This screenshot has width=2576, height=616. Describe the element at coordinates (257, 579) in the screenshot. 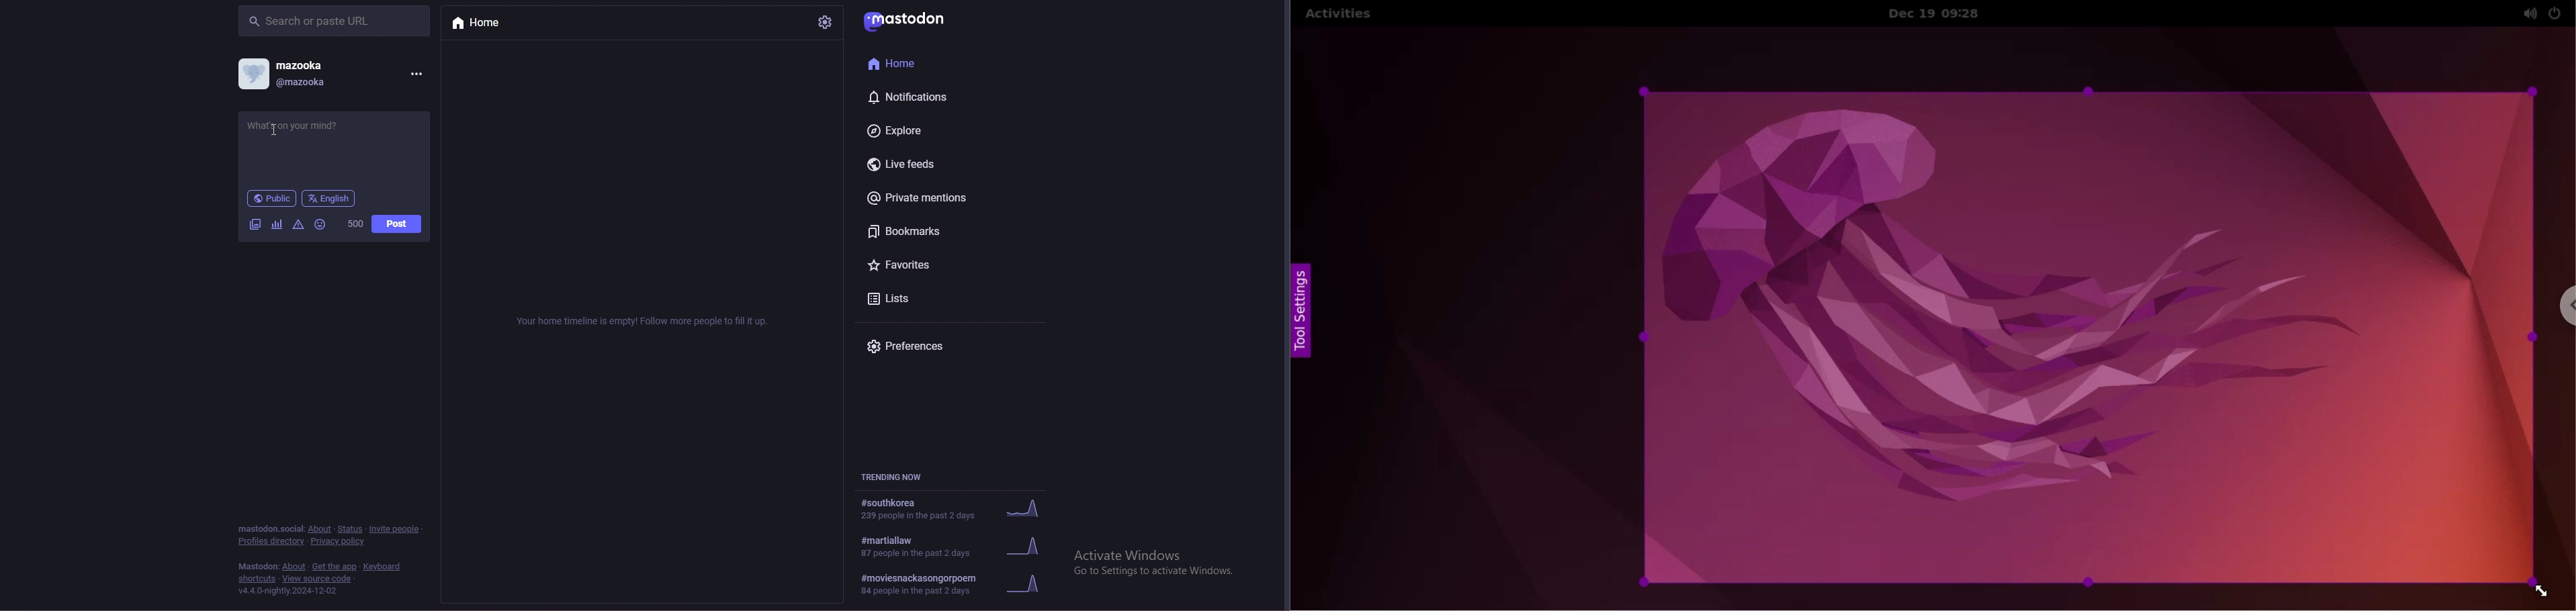

I see `shortcuts` at that location.